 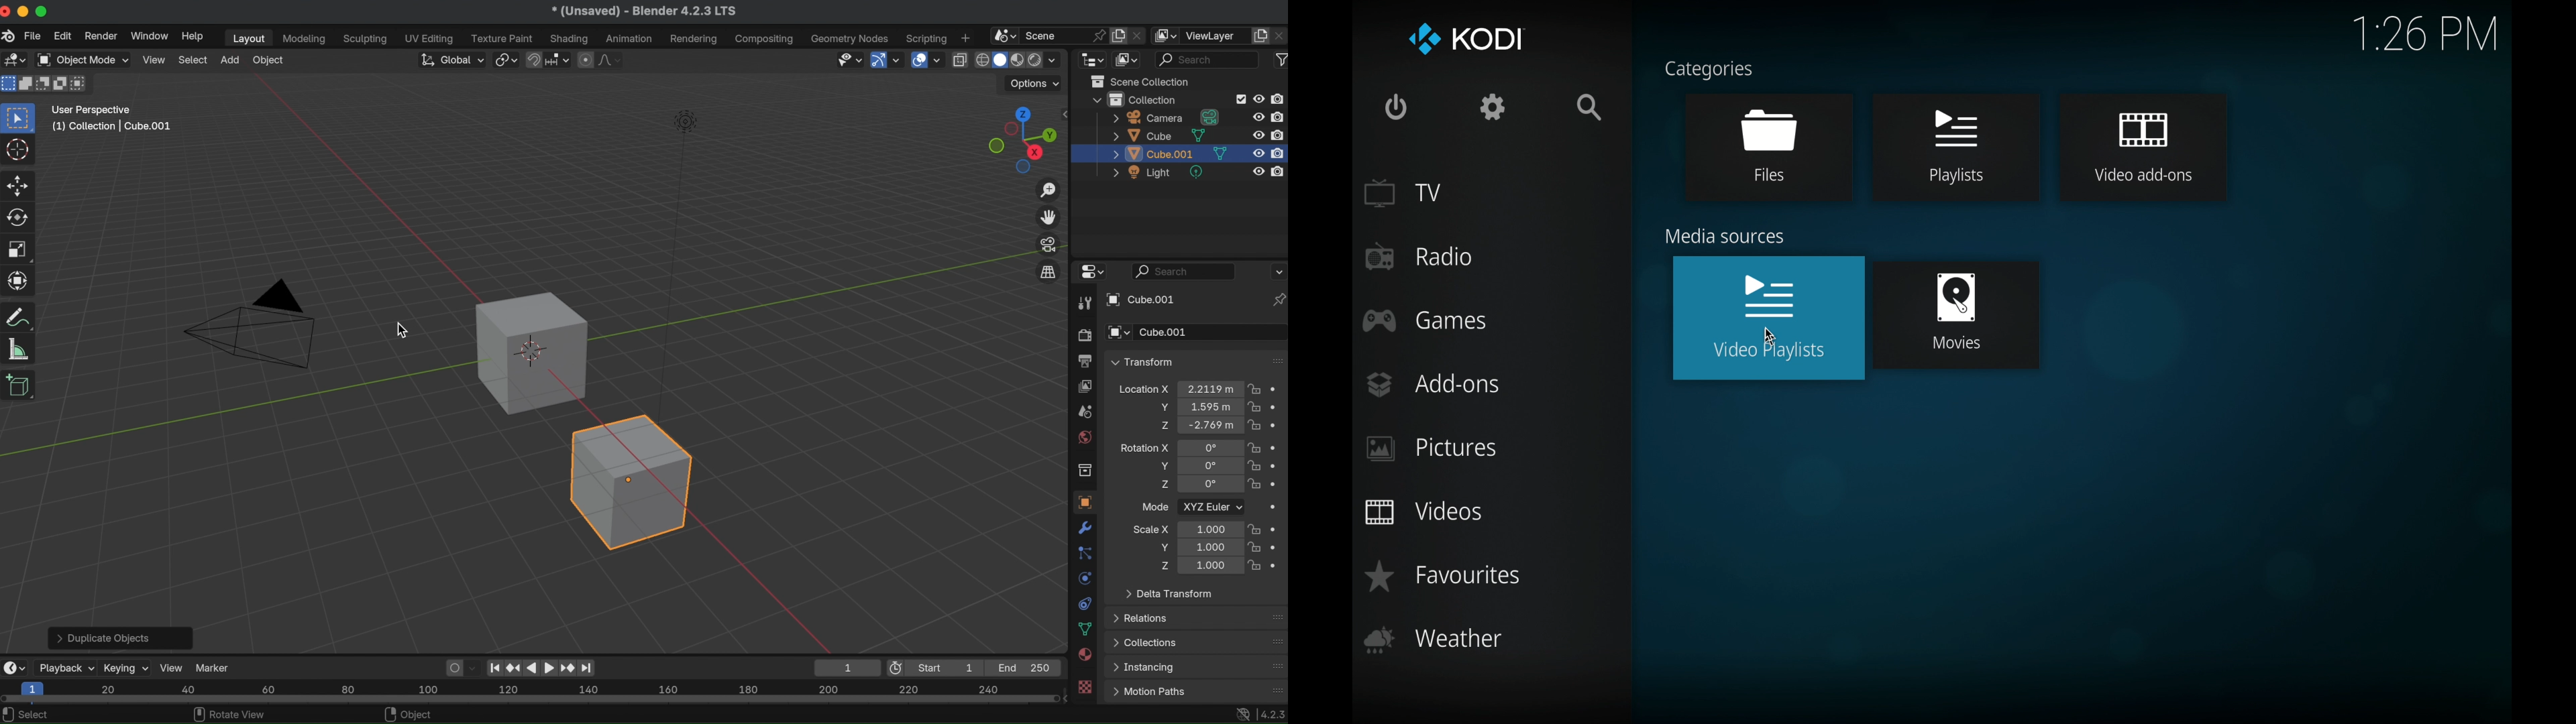 I want to click on auto keying, so click(x=452, y=666).